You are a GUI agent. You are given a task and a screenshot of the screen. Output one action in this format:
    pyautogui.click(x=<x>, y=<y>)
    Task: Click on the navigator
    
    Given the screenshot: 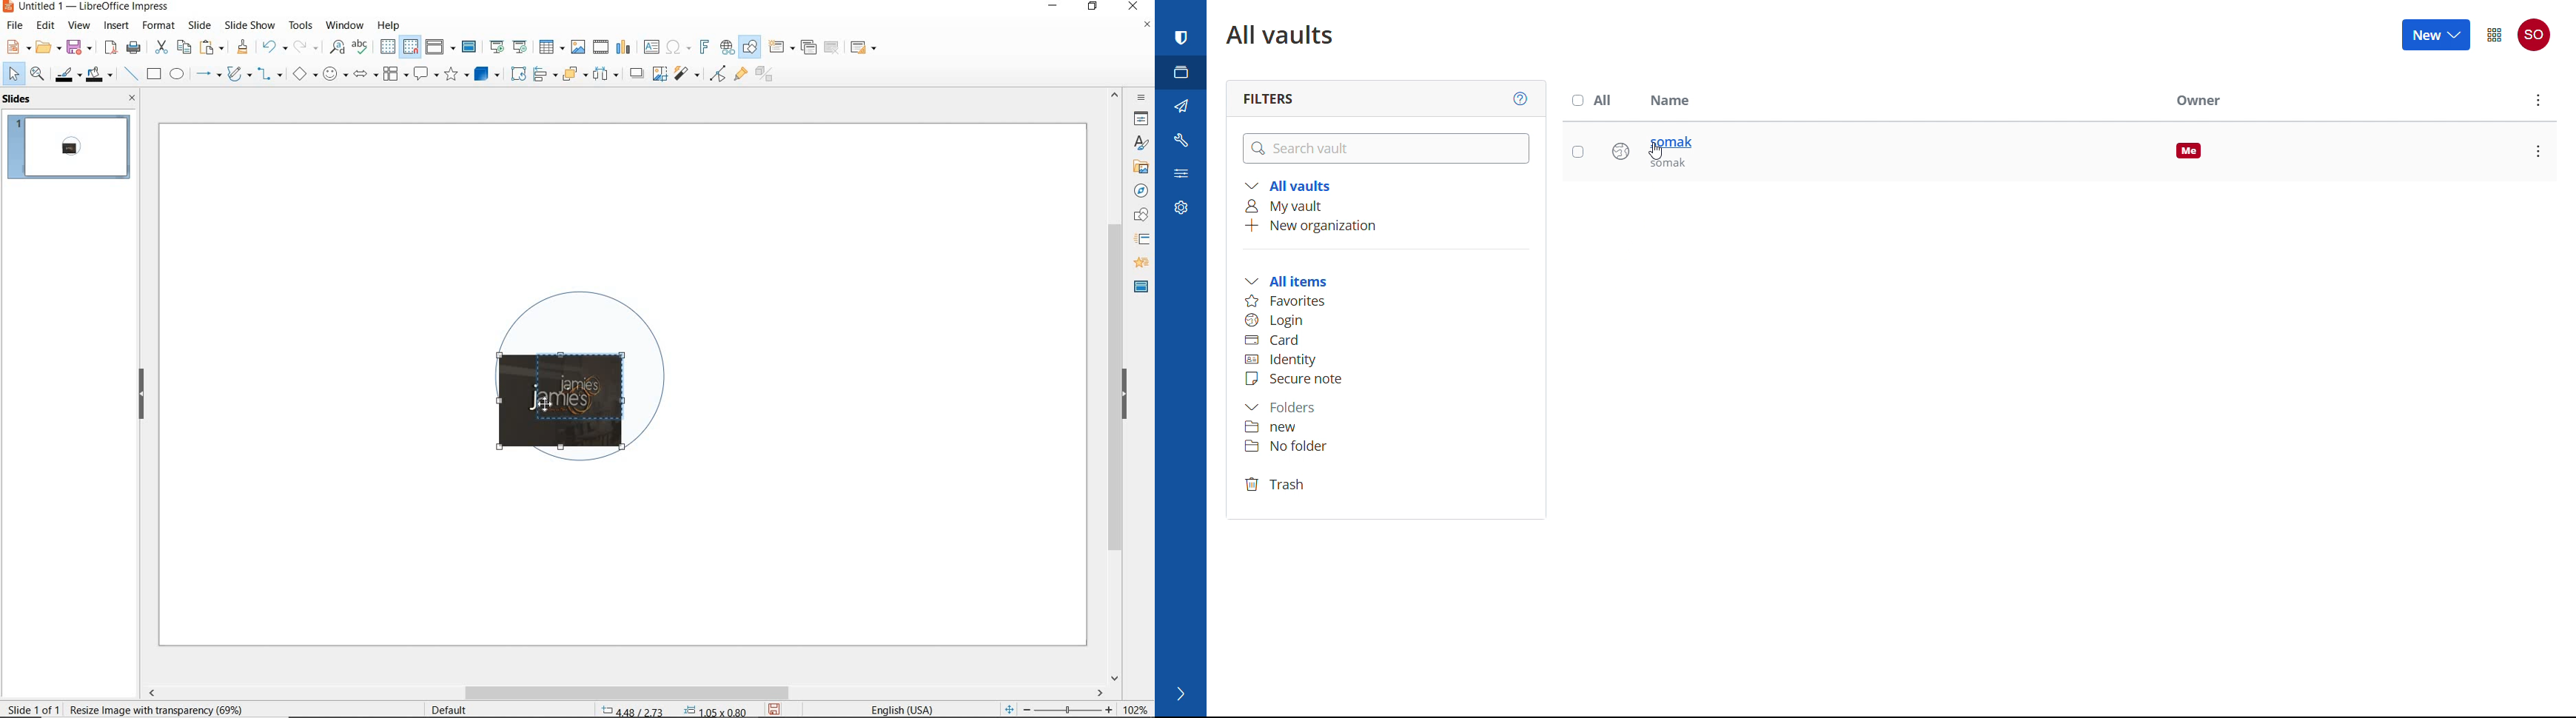 What is the action you would take?
    pyautogui.click(x=1140, y=190)
    